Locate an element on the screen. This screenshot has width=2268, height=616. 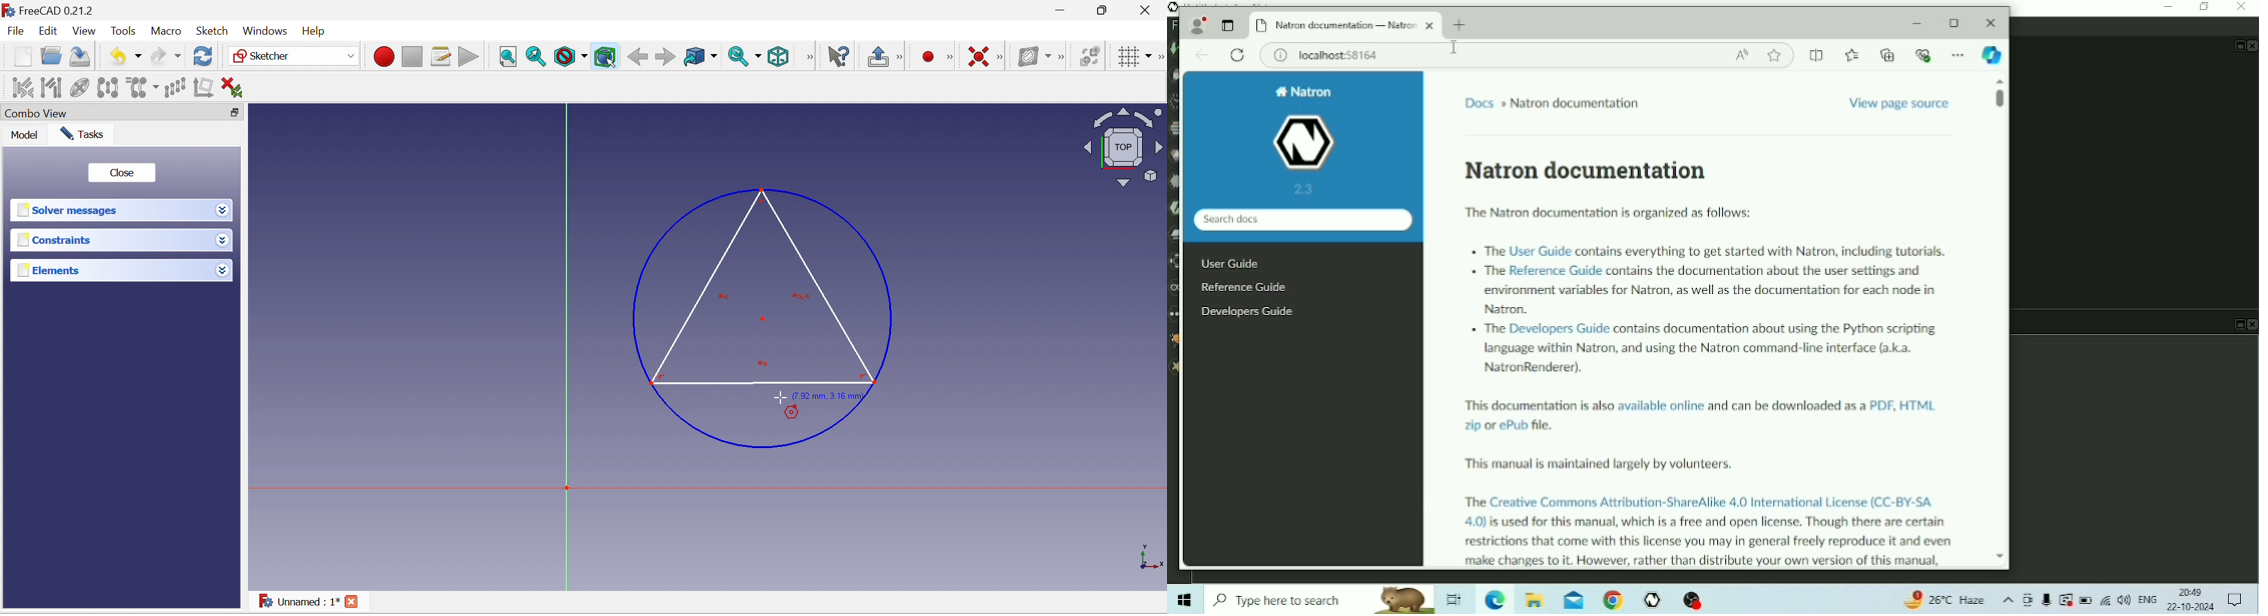
Remove axes alignment is located at coordinates (204, 86).